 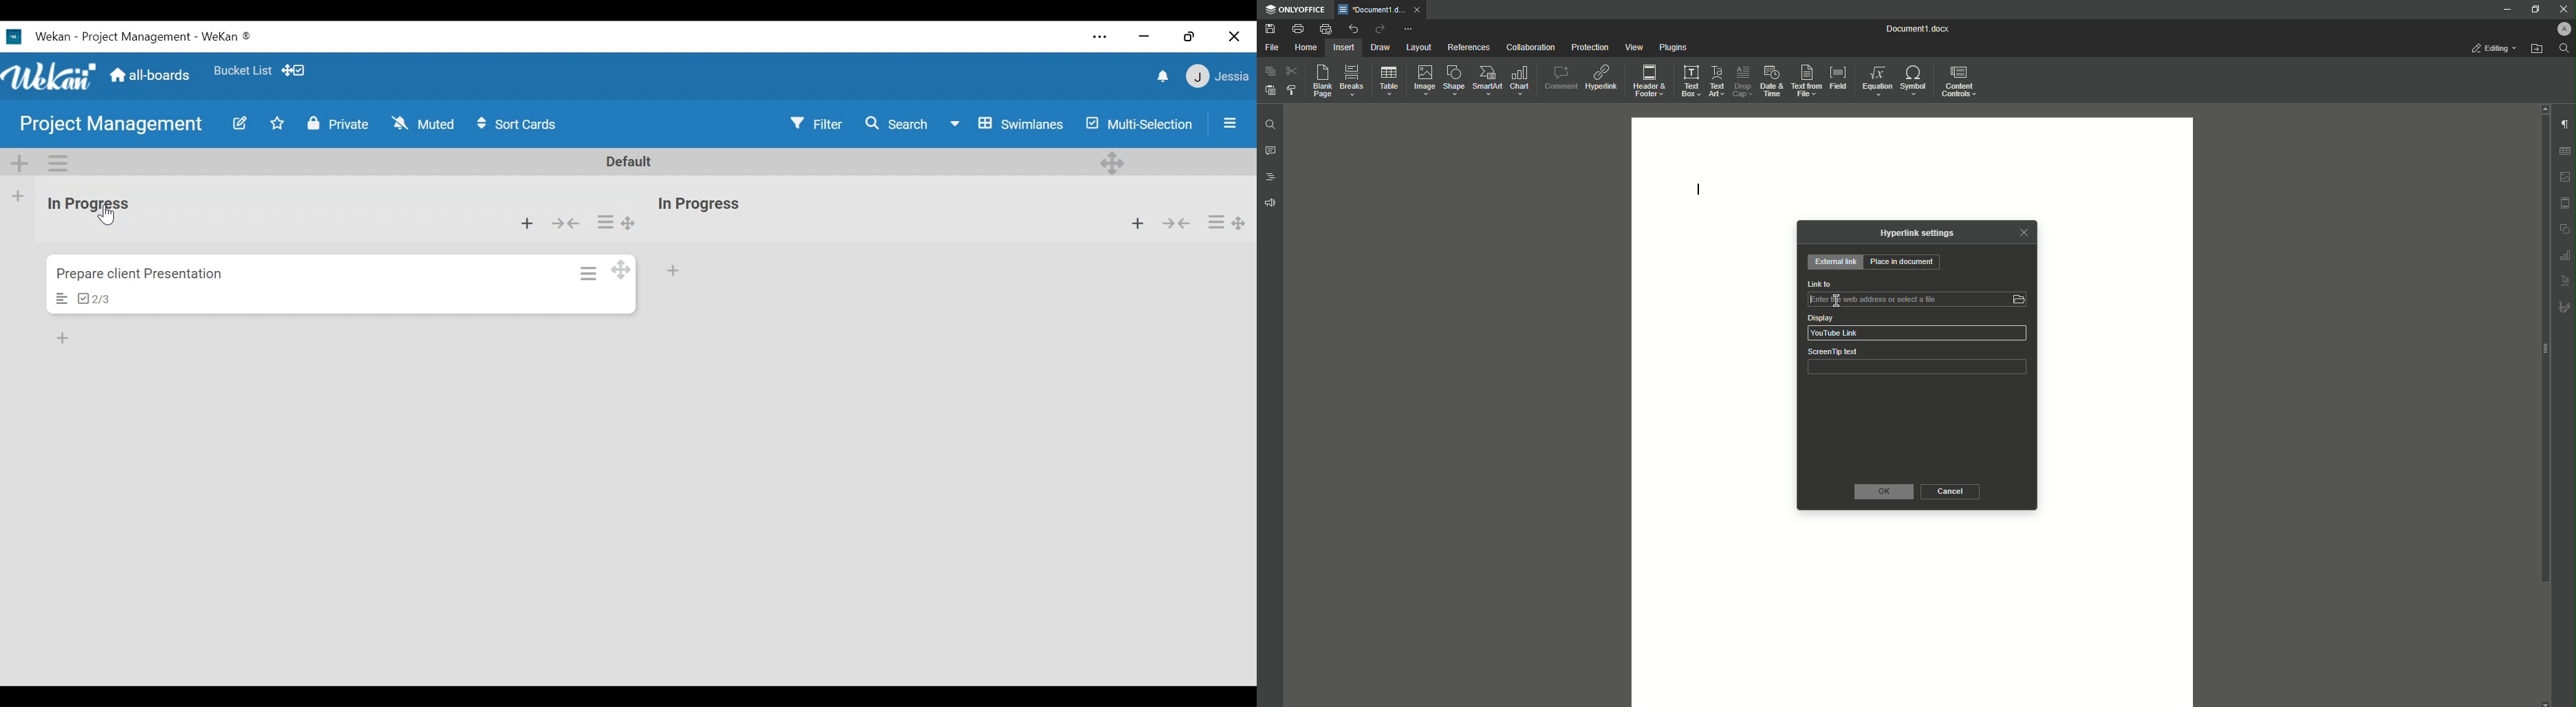 I want to click on Place in Document, so click(x=1907, y=263).